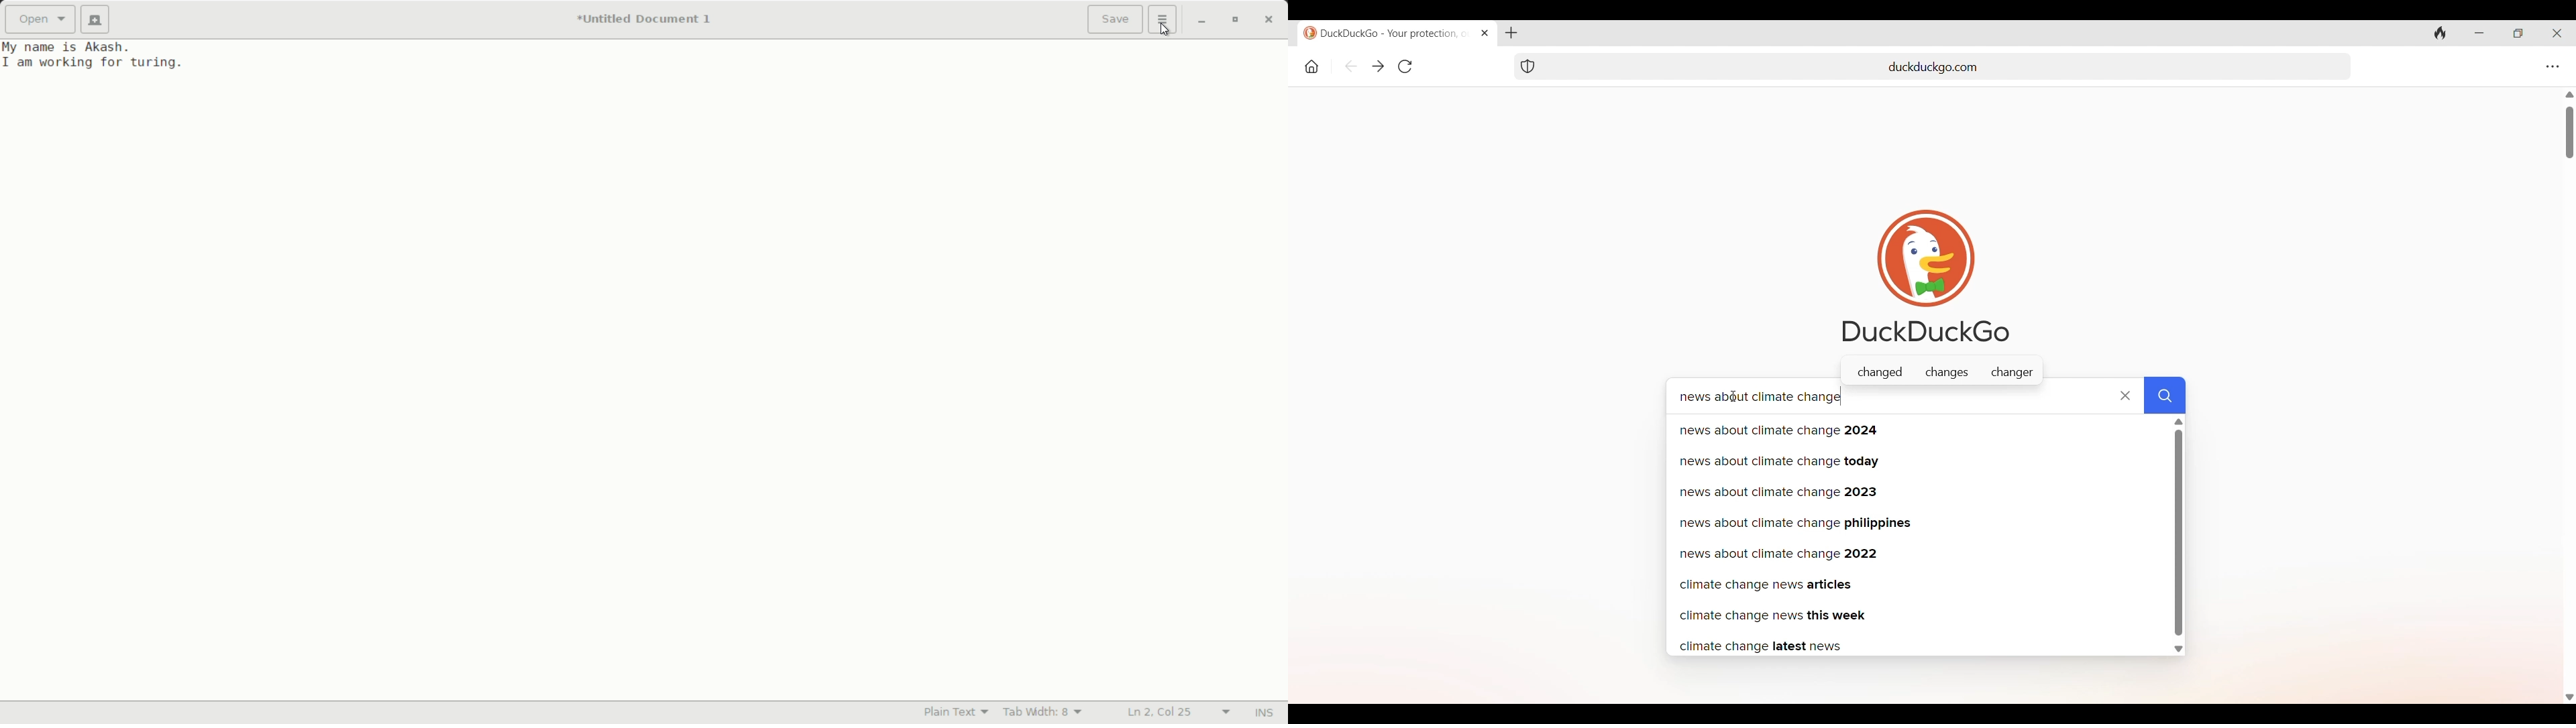 The image size is (2576, 728). I want to click on lines and columns, so click(1181, 713).